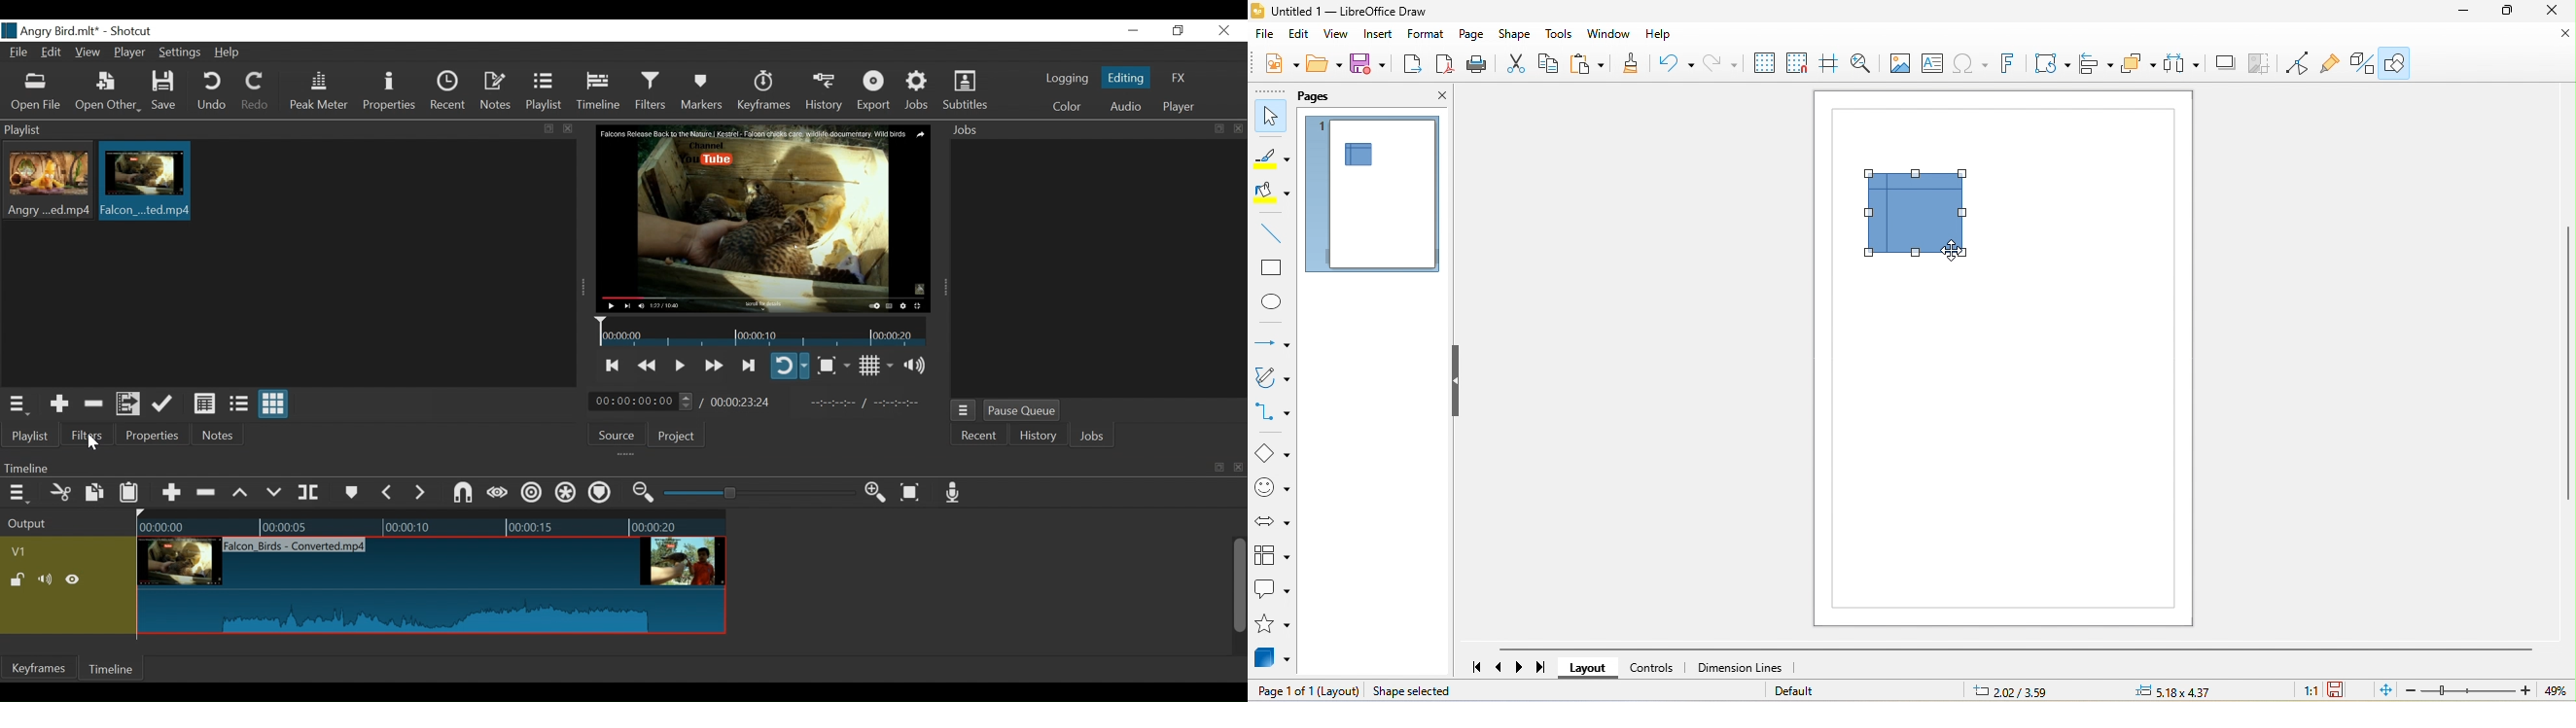 The image size is (2576, 728). I want to click on Markers, so click(350, 493).